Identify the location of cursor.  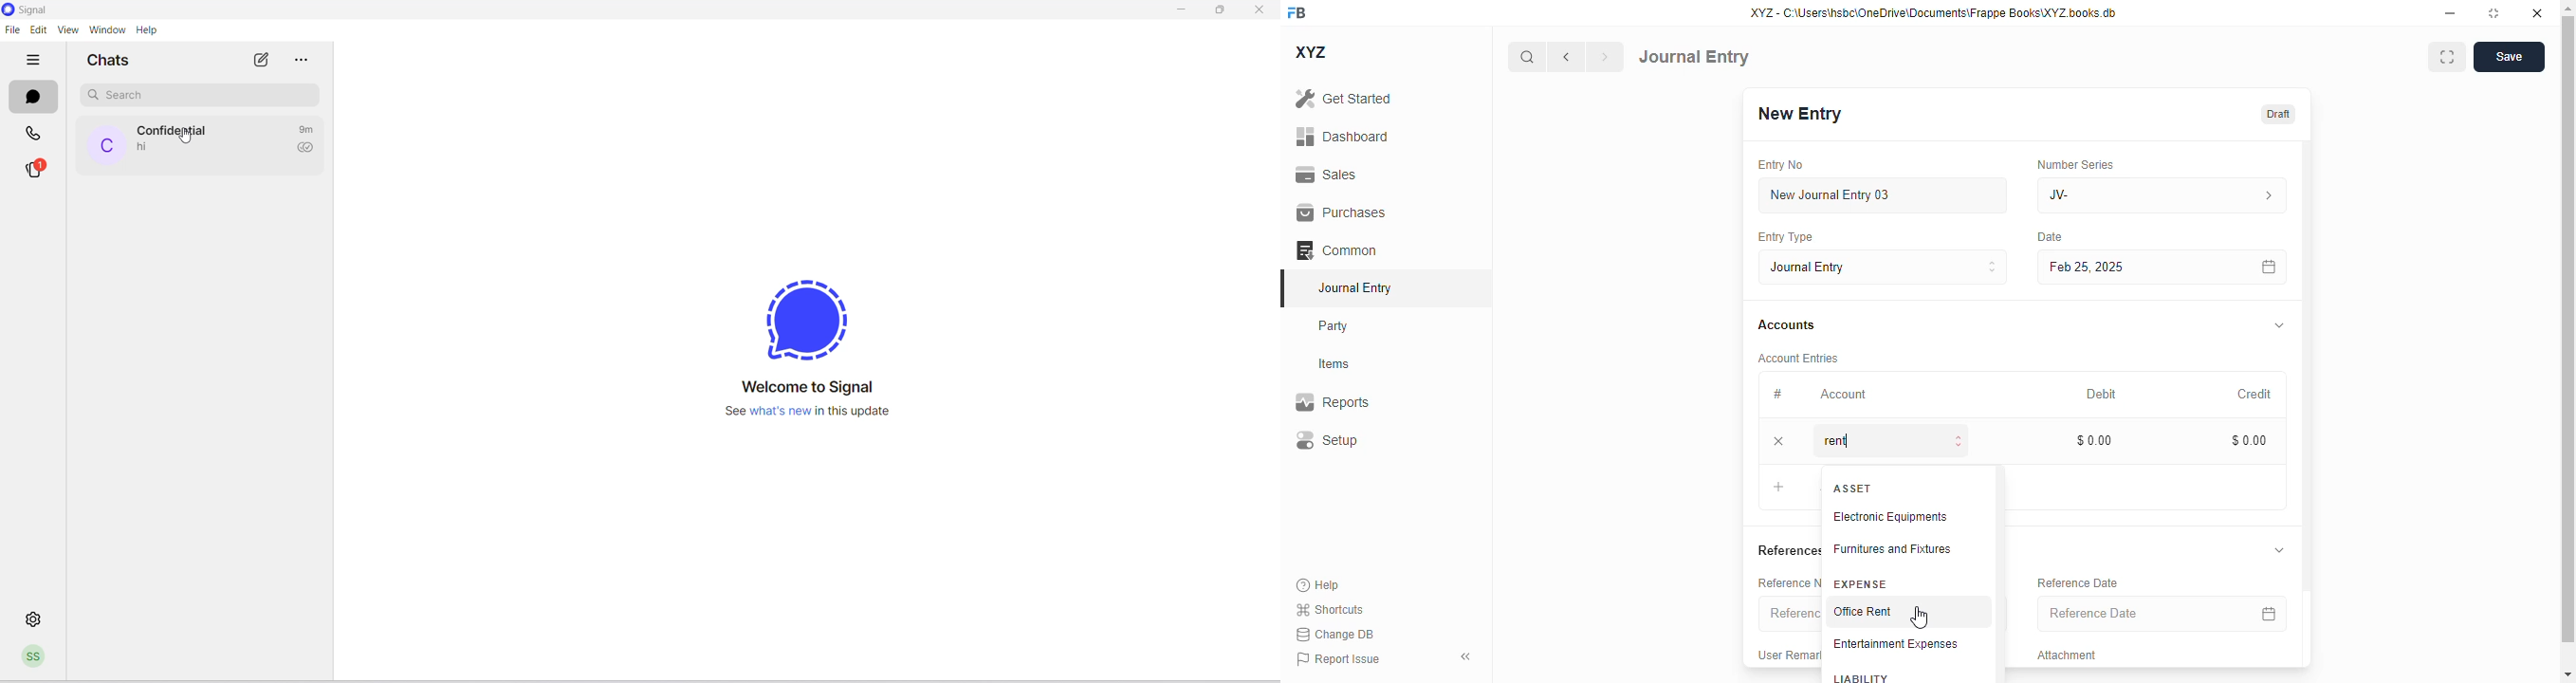
(1920, 618).